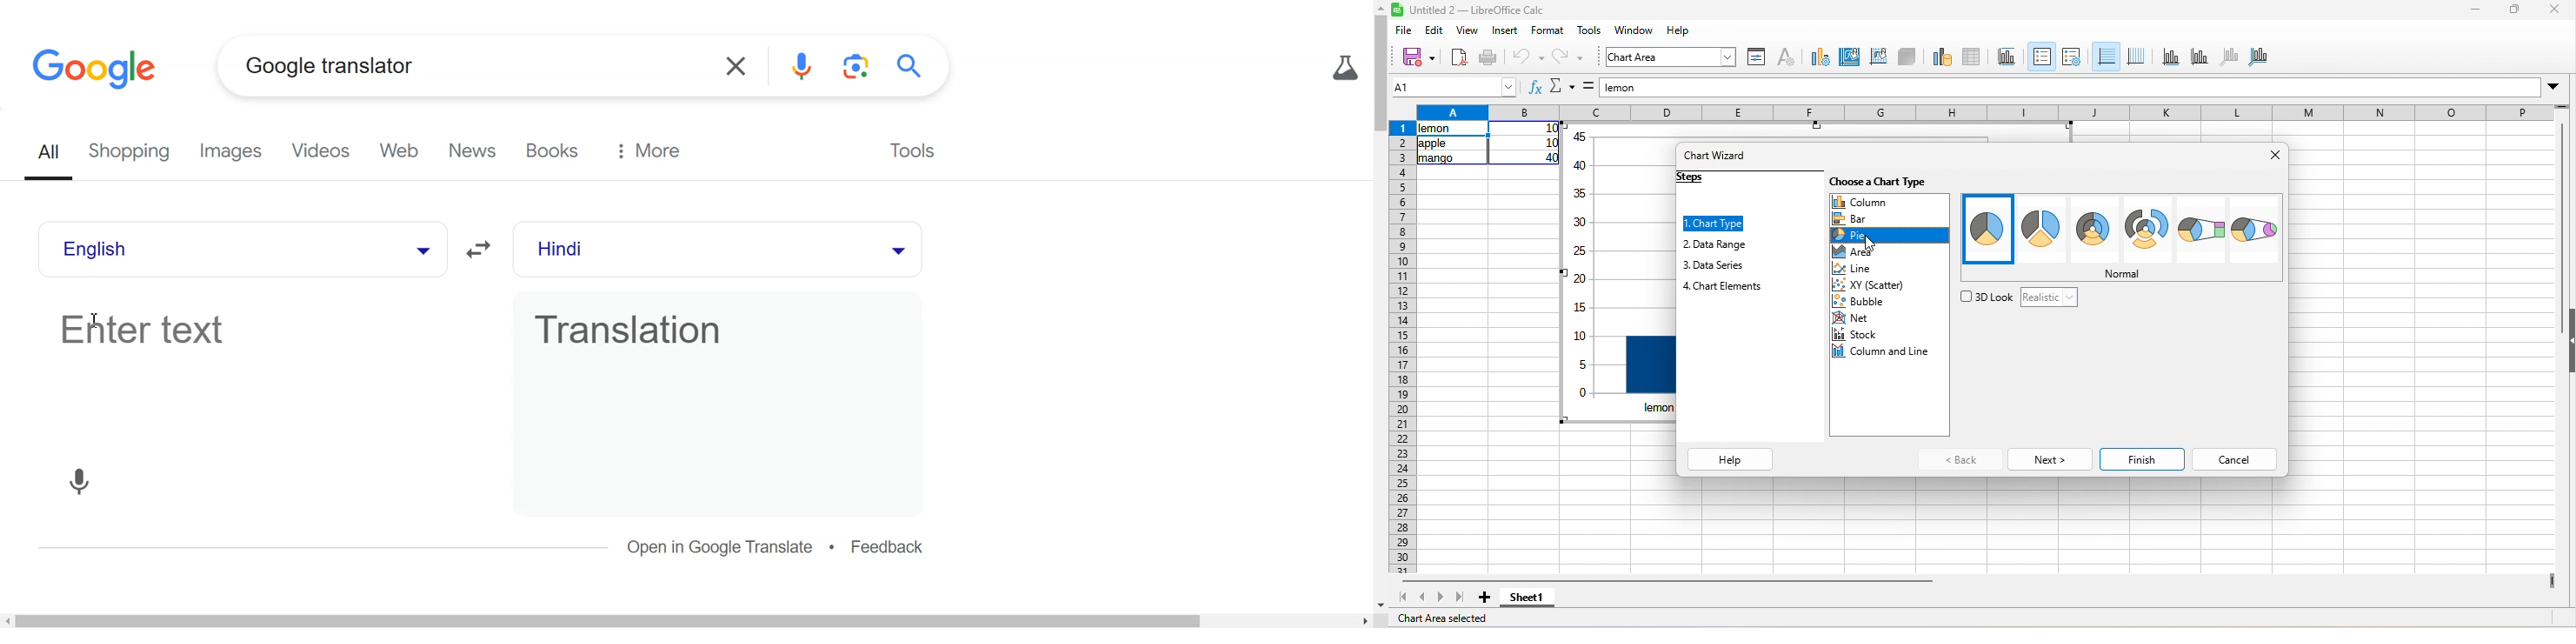 The width and height of the screenshot is (2576, 644). I want to click on scroll to previous sheet, so click(1425, 598).